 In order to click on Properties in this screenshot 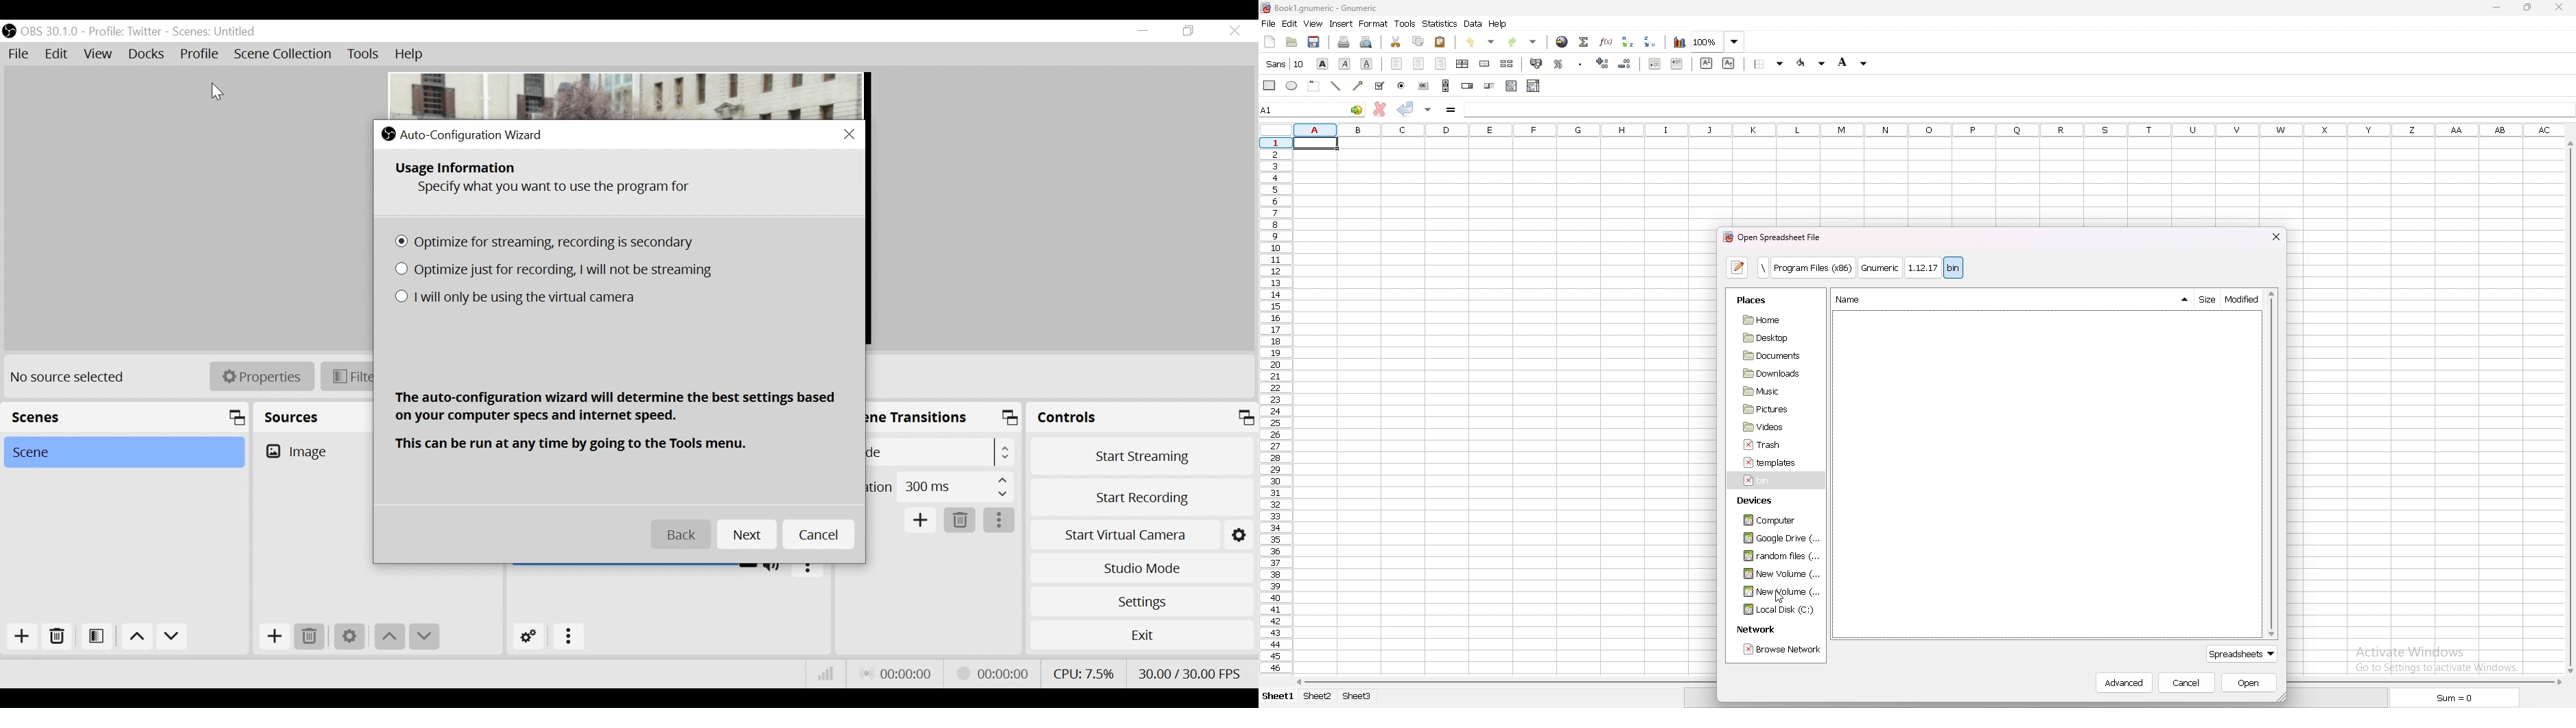, I will do `click(256, 376)`.